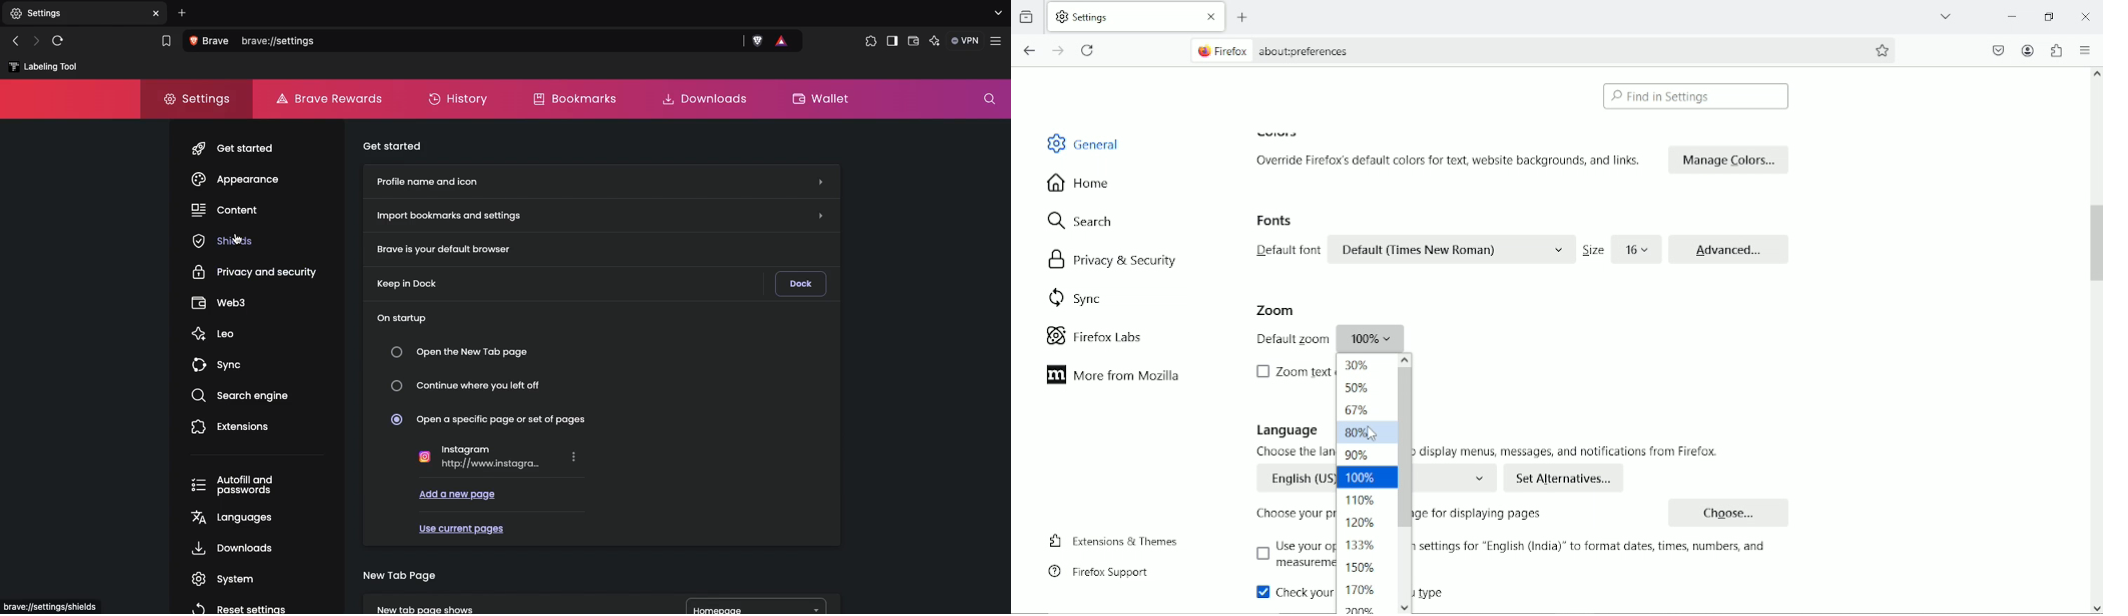 The image size is (2128, 616). What do you see at coordinates (1364, 523) in the screenshot?
I see `120%` at bounding box center [1364, 523].